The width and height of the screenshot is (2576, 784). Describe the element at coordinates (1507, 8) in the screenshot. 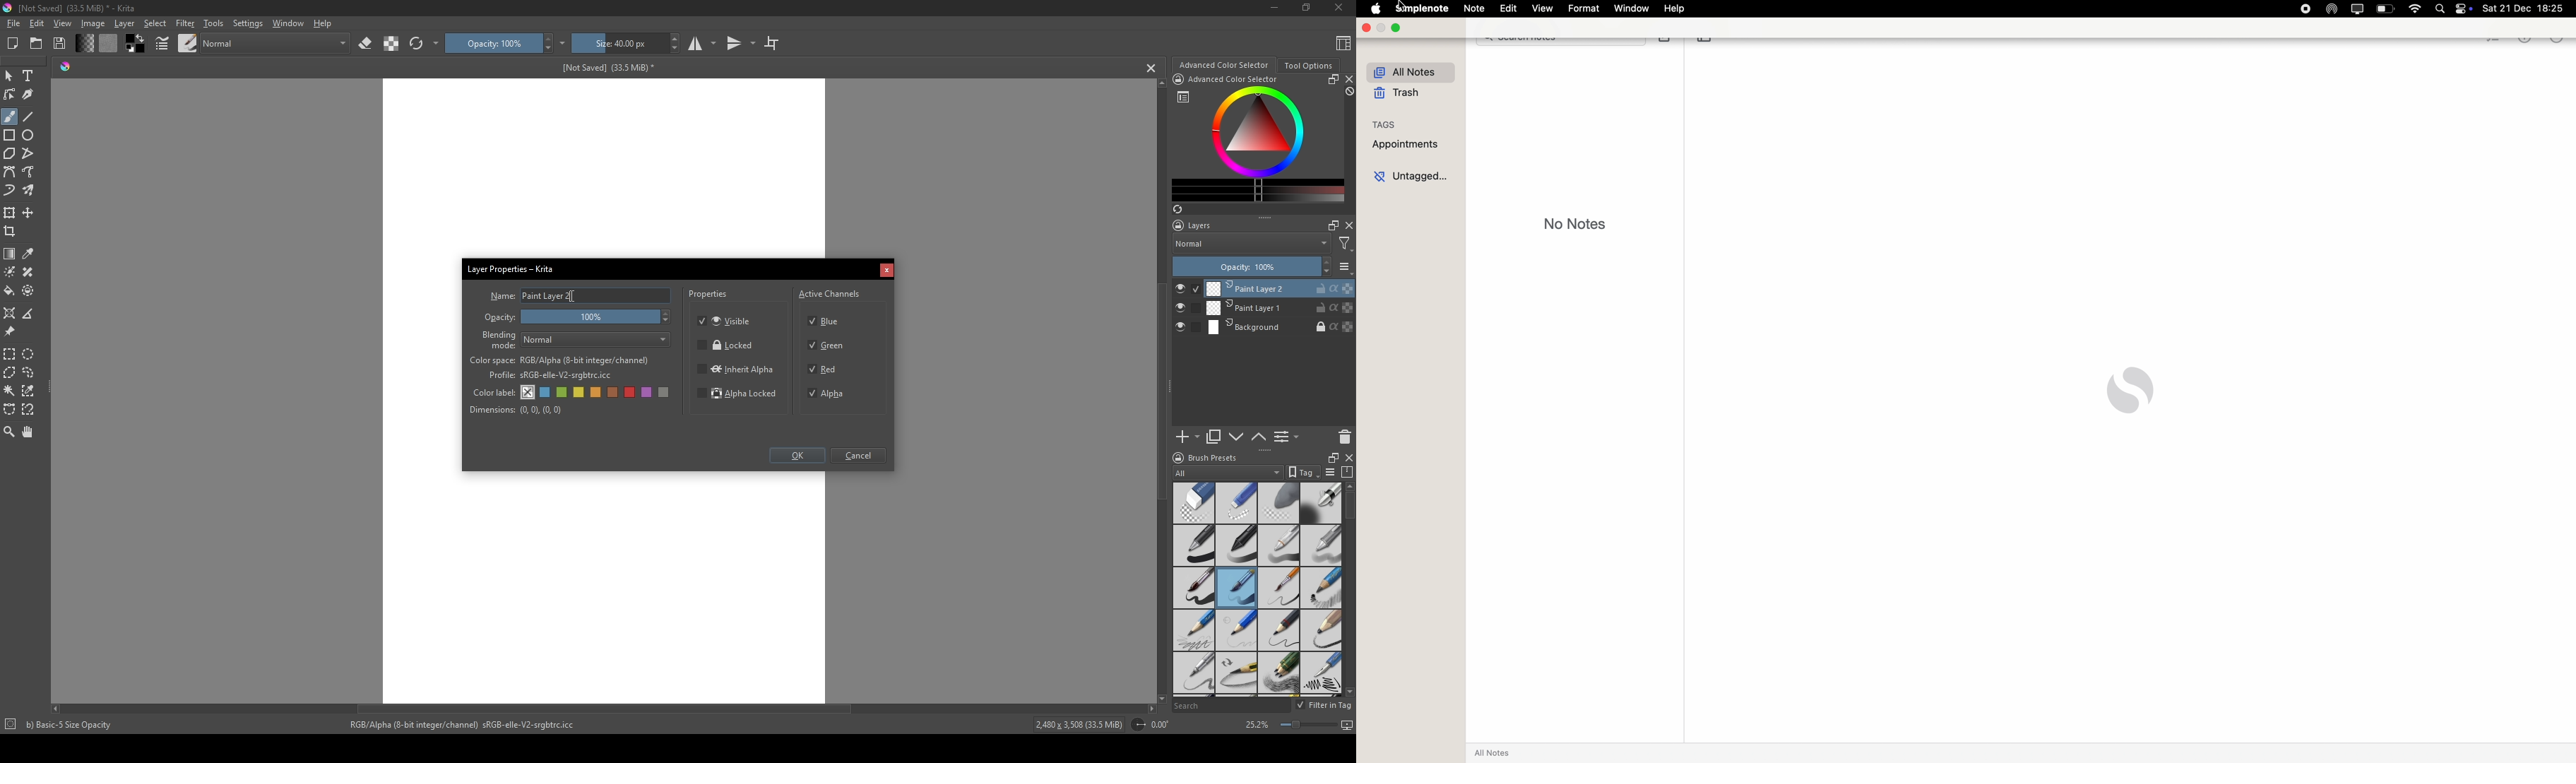

I see `edit` at that location.